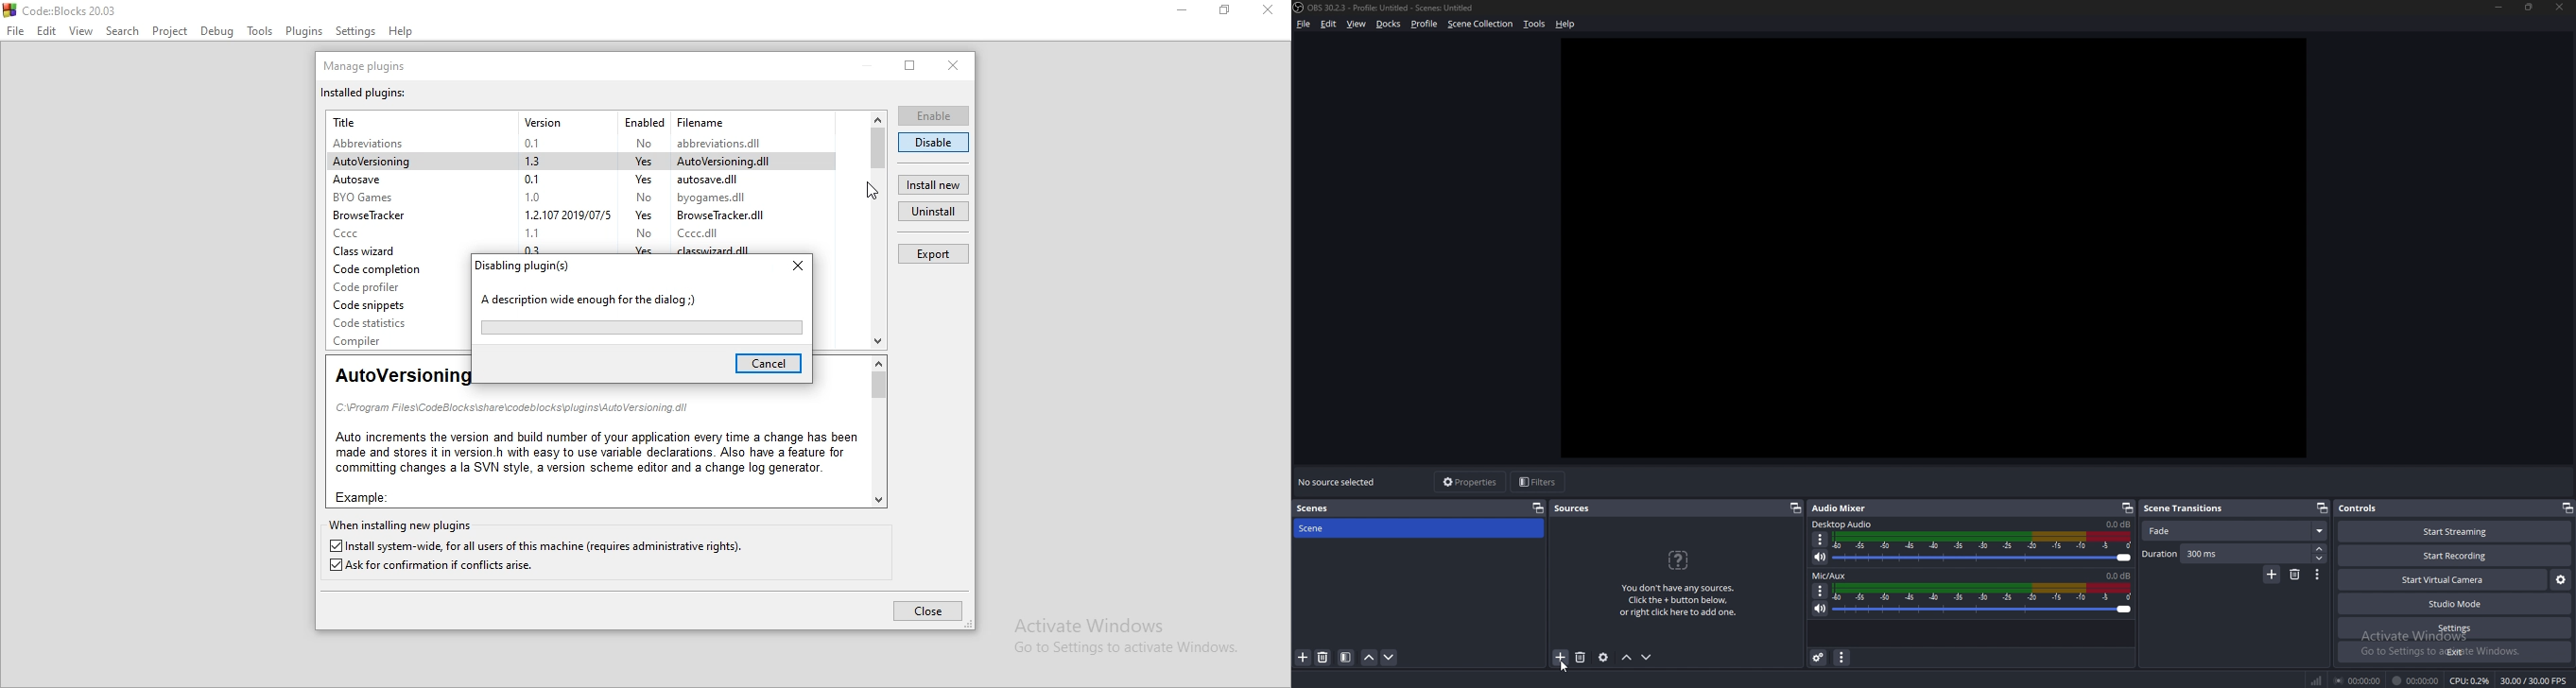 The image size is (2576, 700). I want to click on uninstall, so click(933, 210).